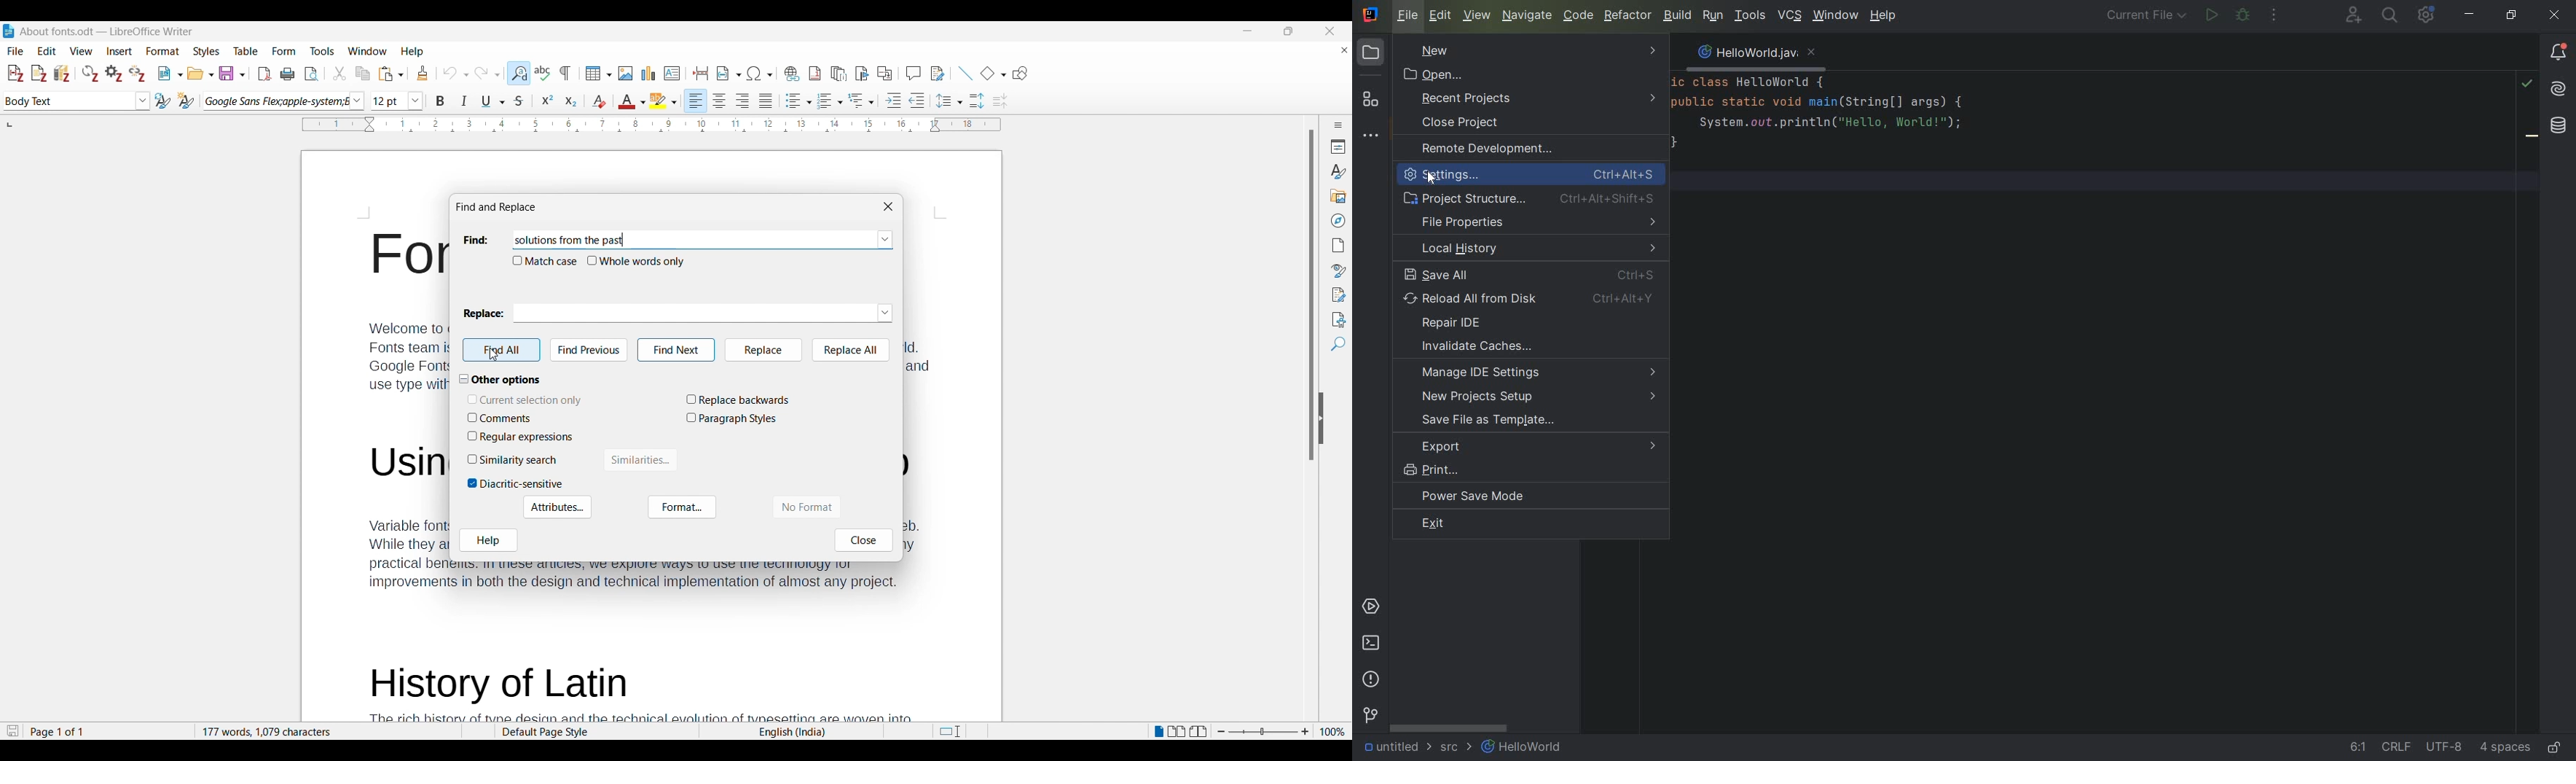  I want to click on Unlink citations, so click(137, 73).